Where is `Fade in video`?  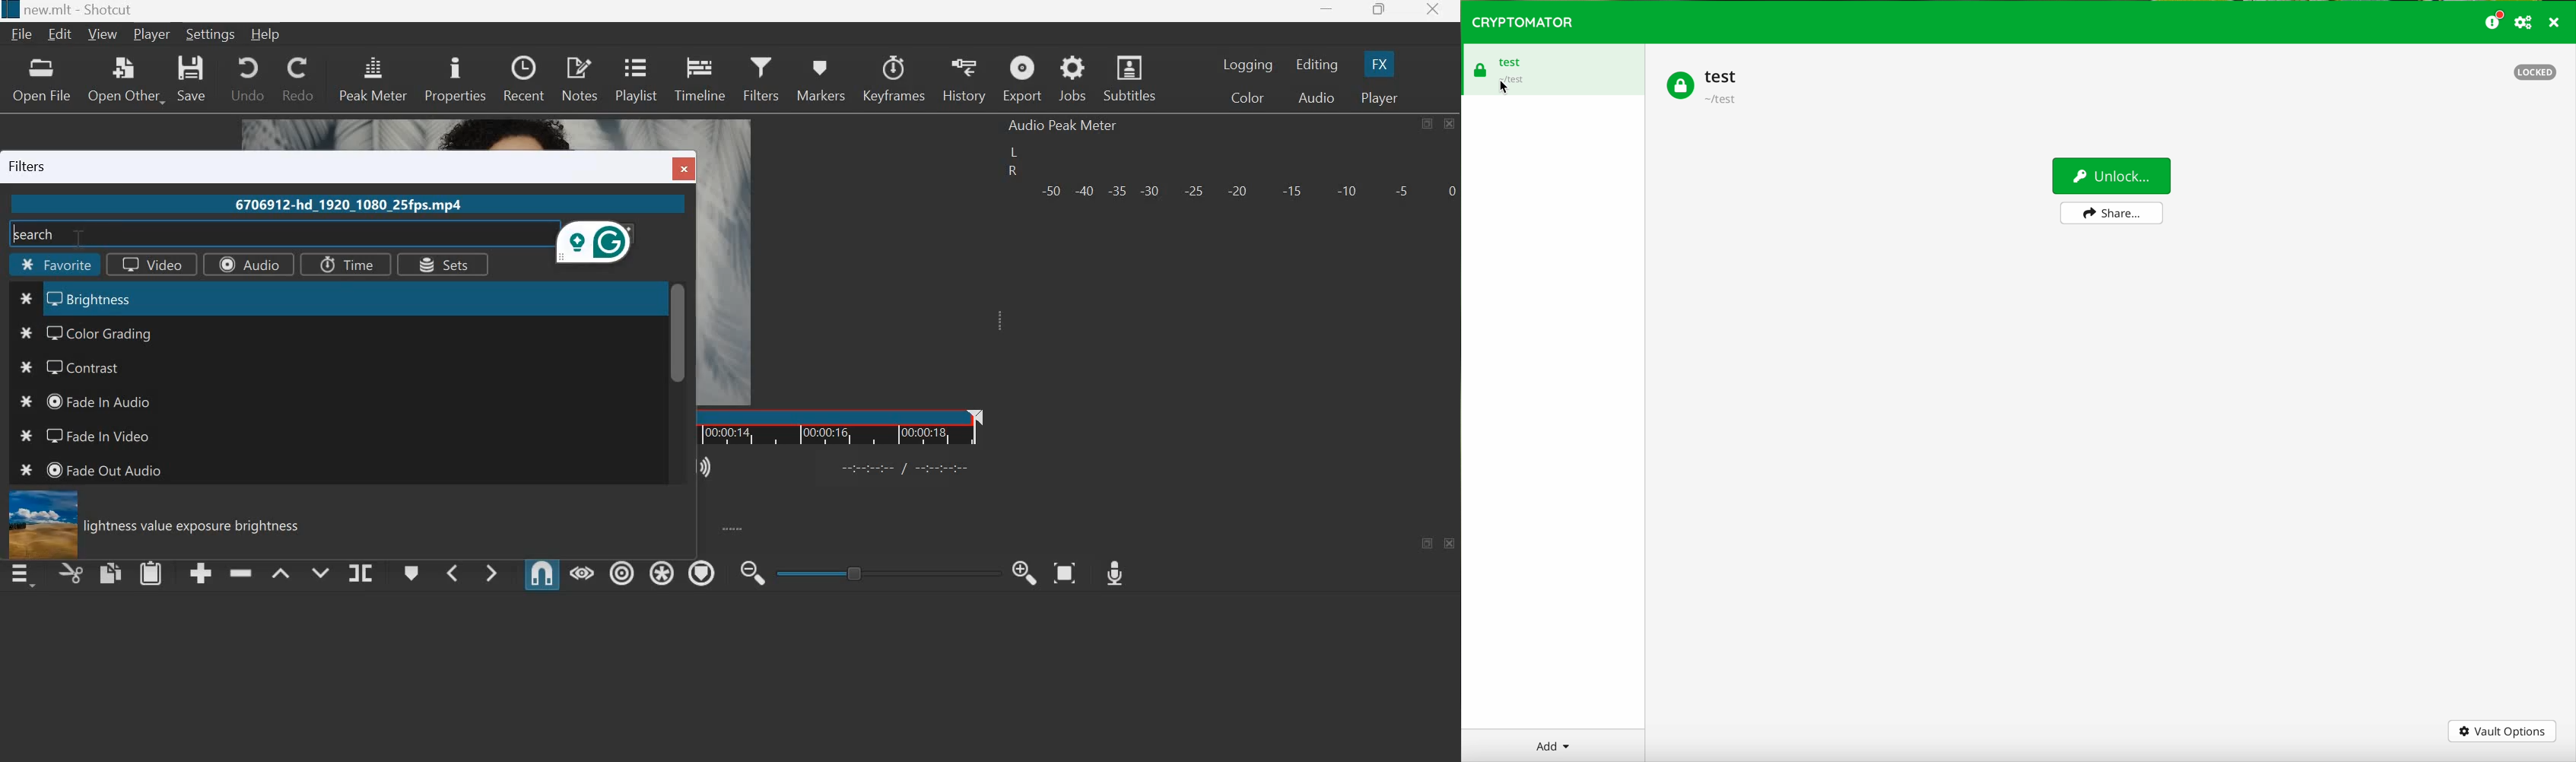
Fade in video is located at coordinates (94, 435).